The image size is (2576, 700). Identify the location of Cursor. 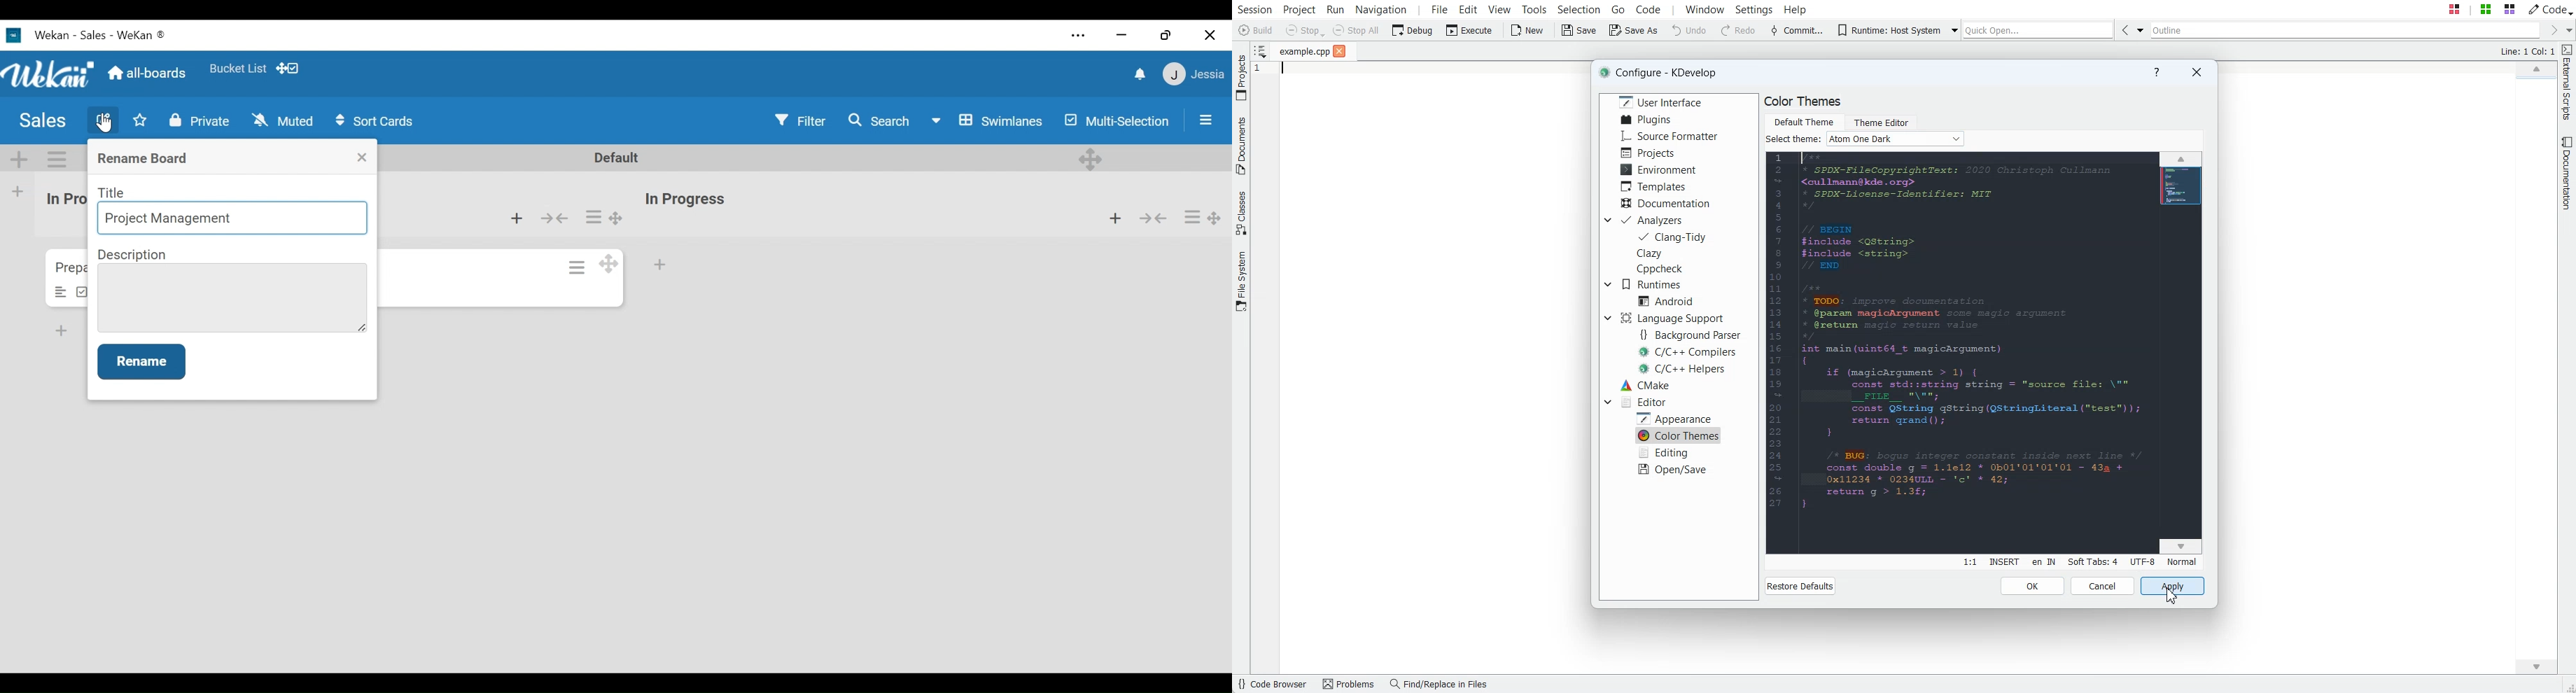
(106, 123).